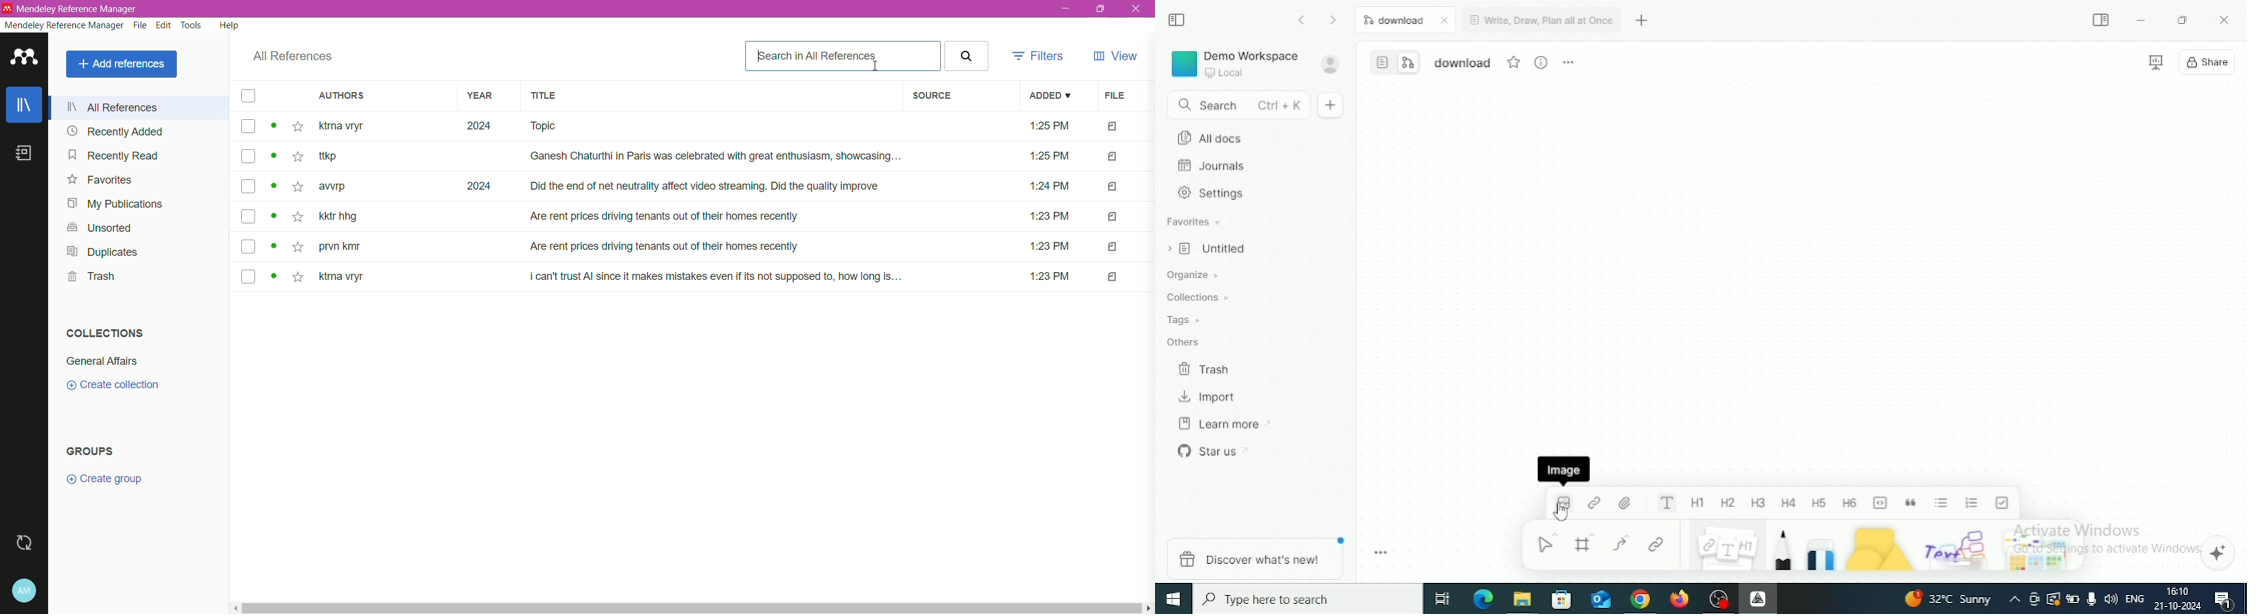  Describe the element at coordinates (246, 277) in the screenshot. I see `select file` at that location.